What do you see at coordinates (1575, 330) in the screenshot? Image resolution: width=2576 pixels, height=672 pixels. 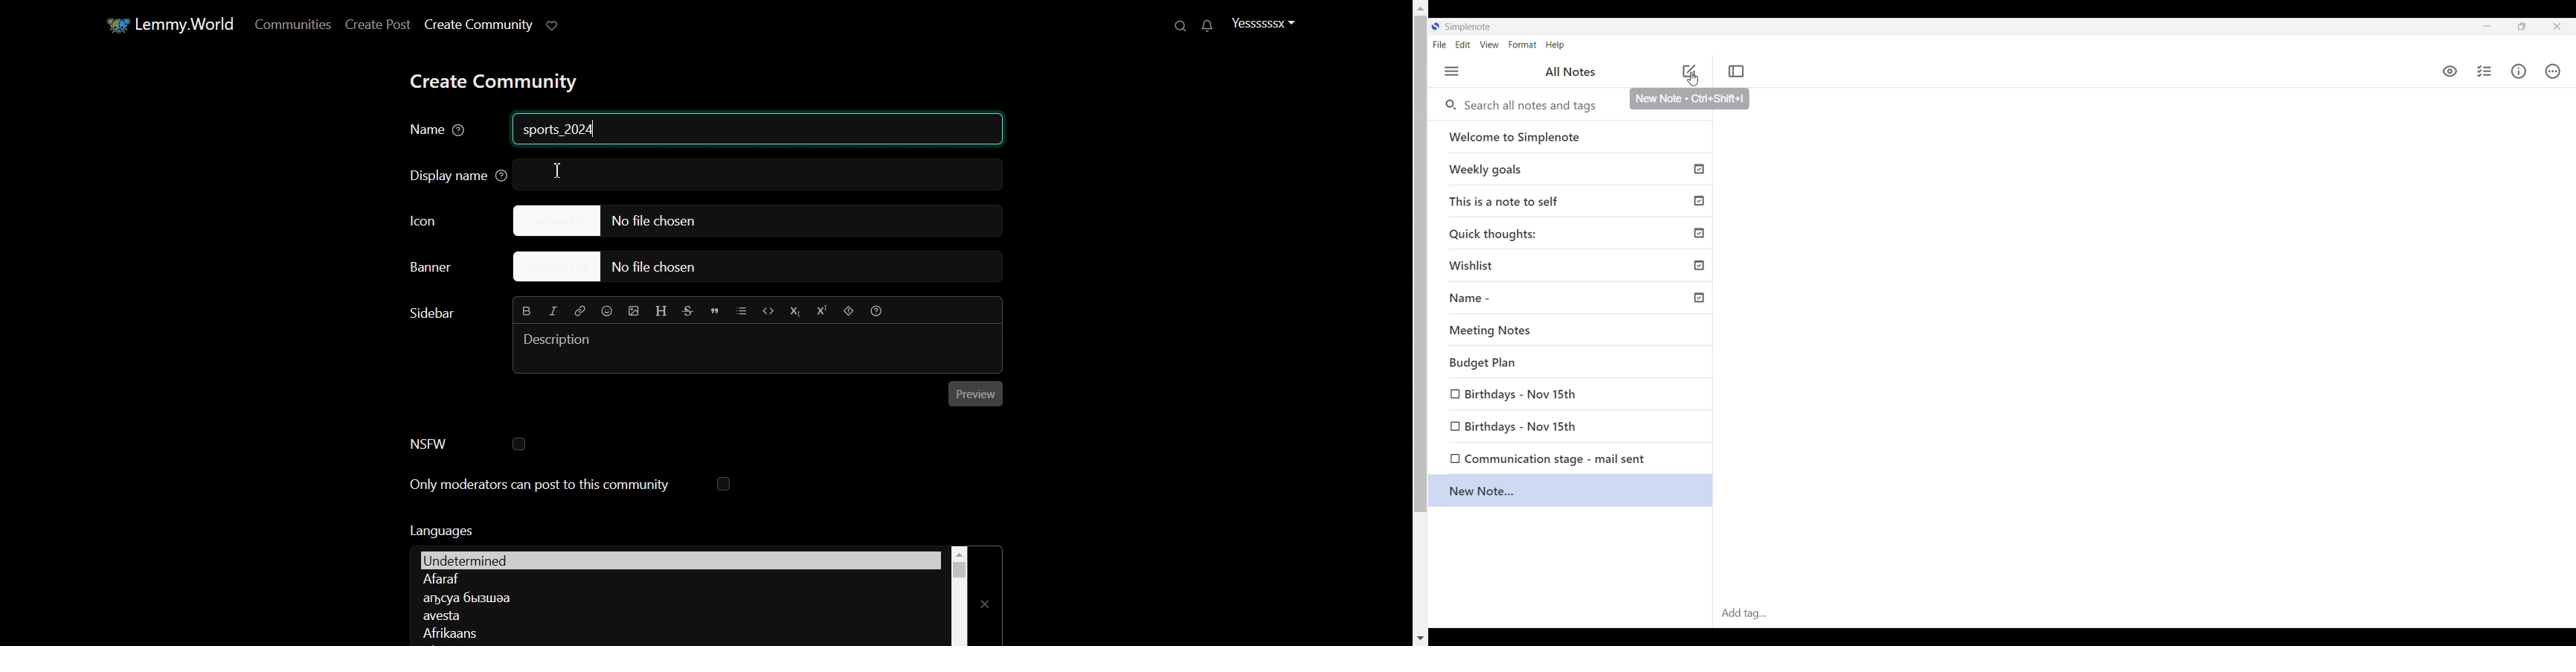 I see `Meeting Notes` at bounding box center [1575, 330].